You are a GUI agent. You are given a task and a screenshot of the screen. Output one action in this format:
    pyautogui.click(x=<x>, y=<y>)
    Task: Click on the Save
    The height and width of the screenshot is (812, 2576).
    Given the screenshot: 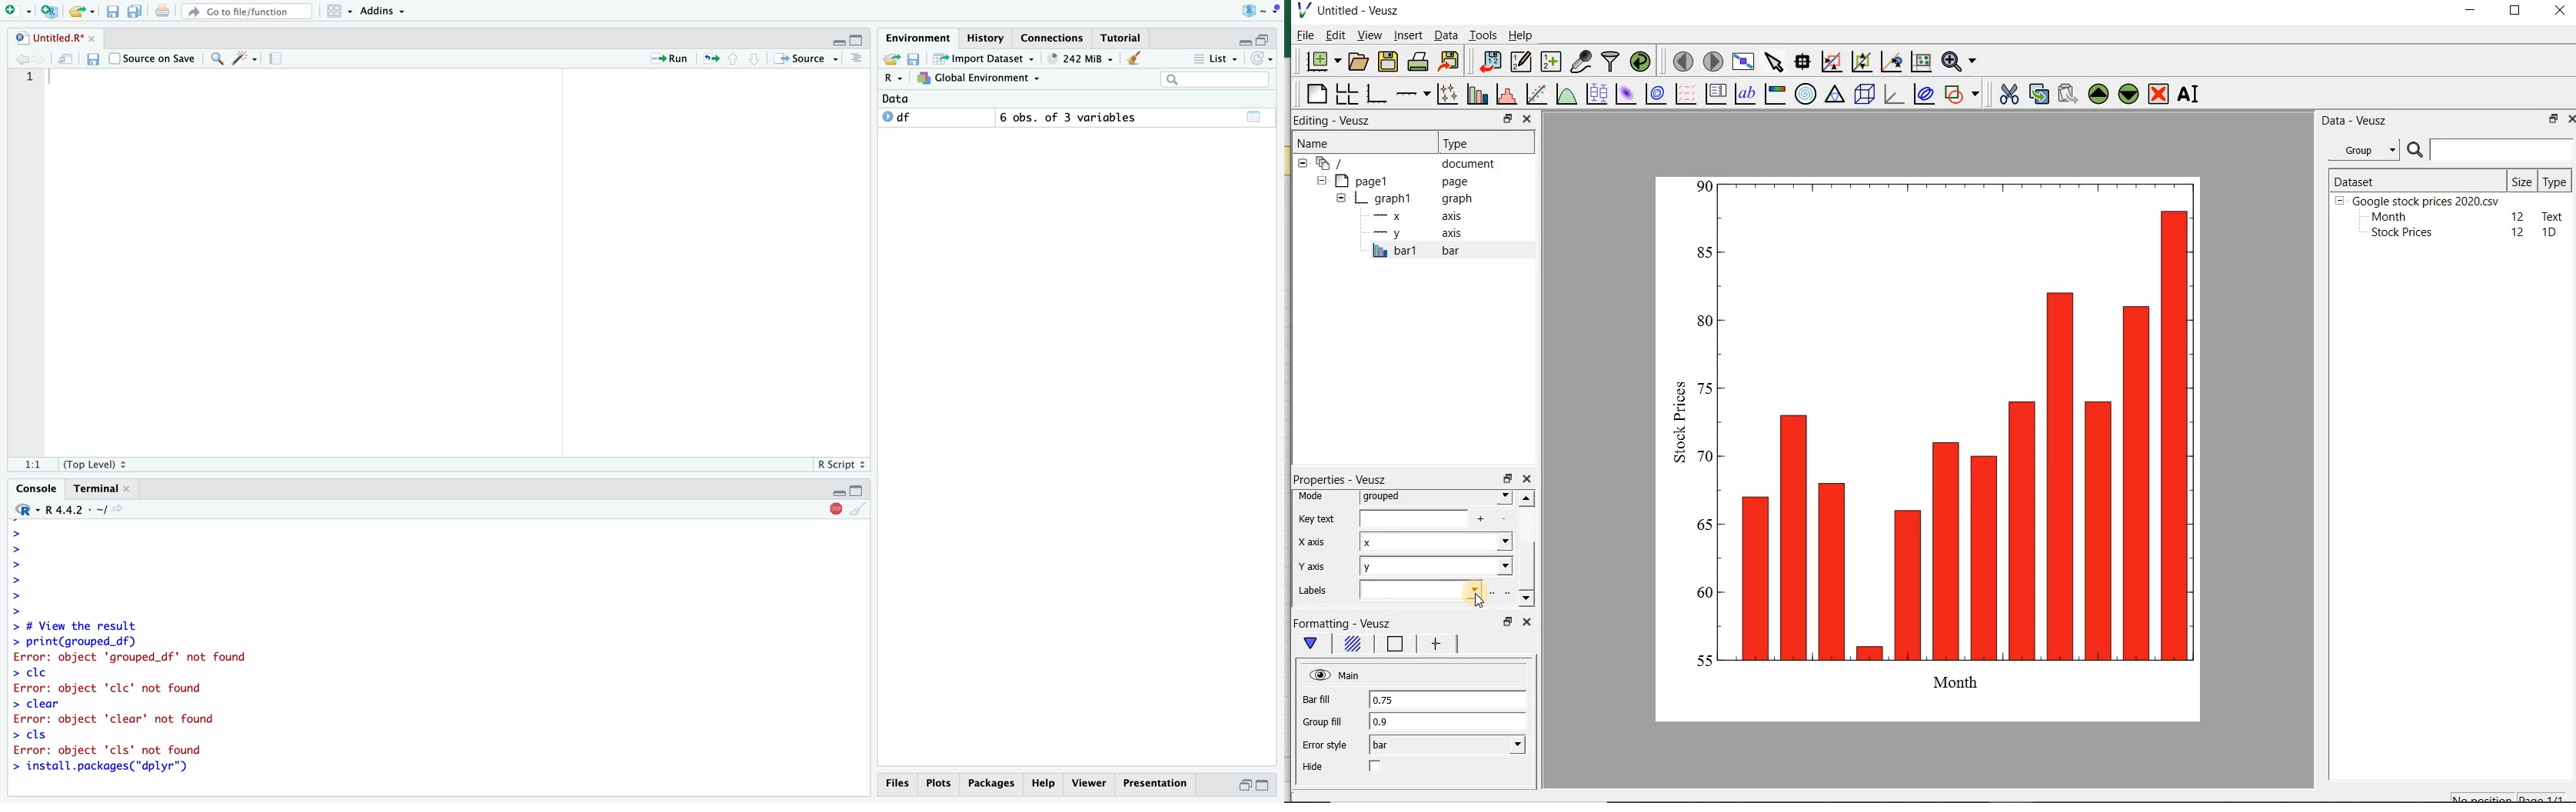 What is the action you would take?
    pyautogui.click(x=94, y=59)
    